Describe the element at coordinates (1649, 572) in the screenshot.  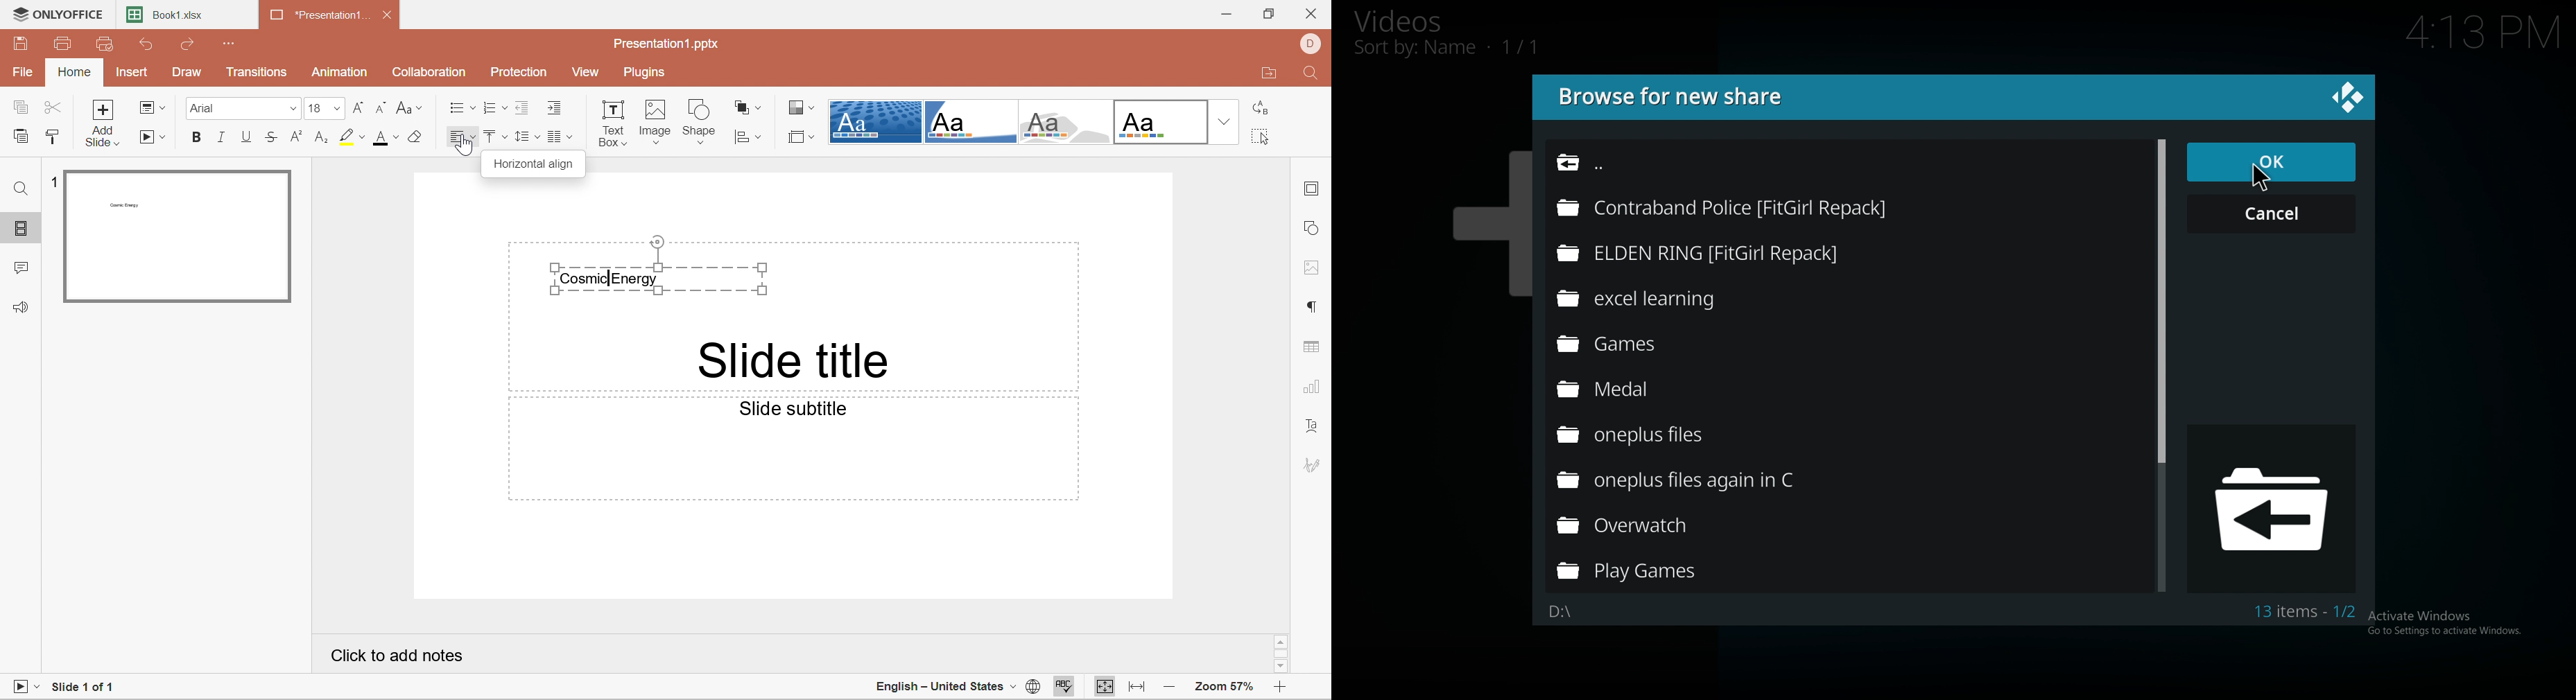
I see `folder` at that location.